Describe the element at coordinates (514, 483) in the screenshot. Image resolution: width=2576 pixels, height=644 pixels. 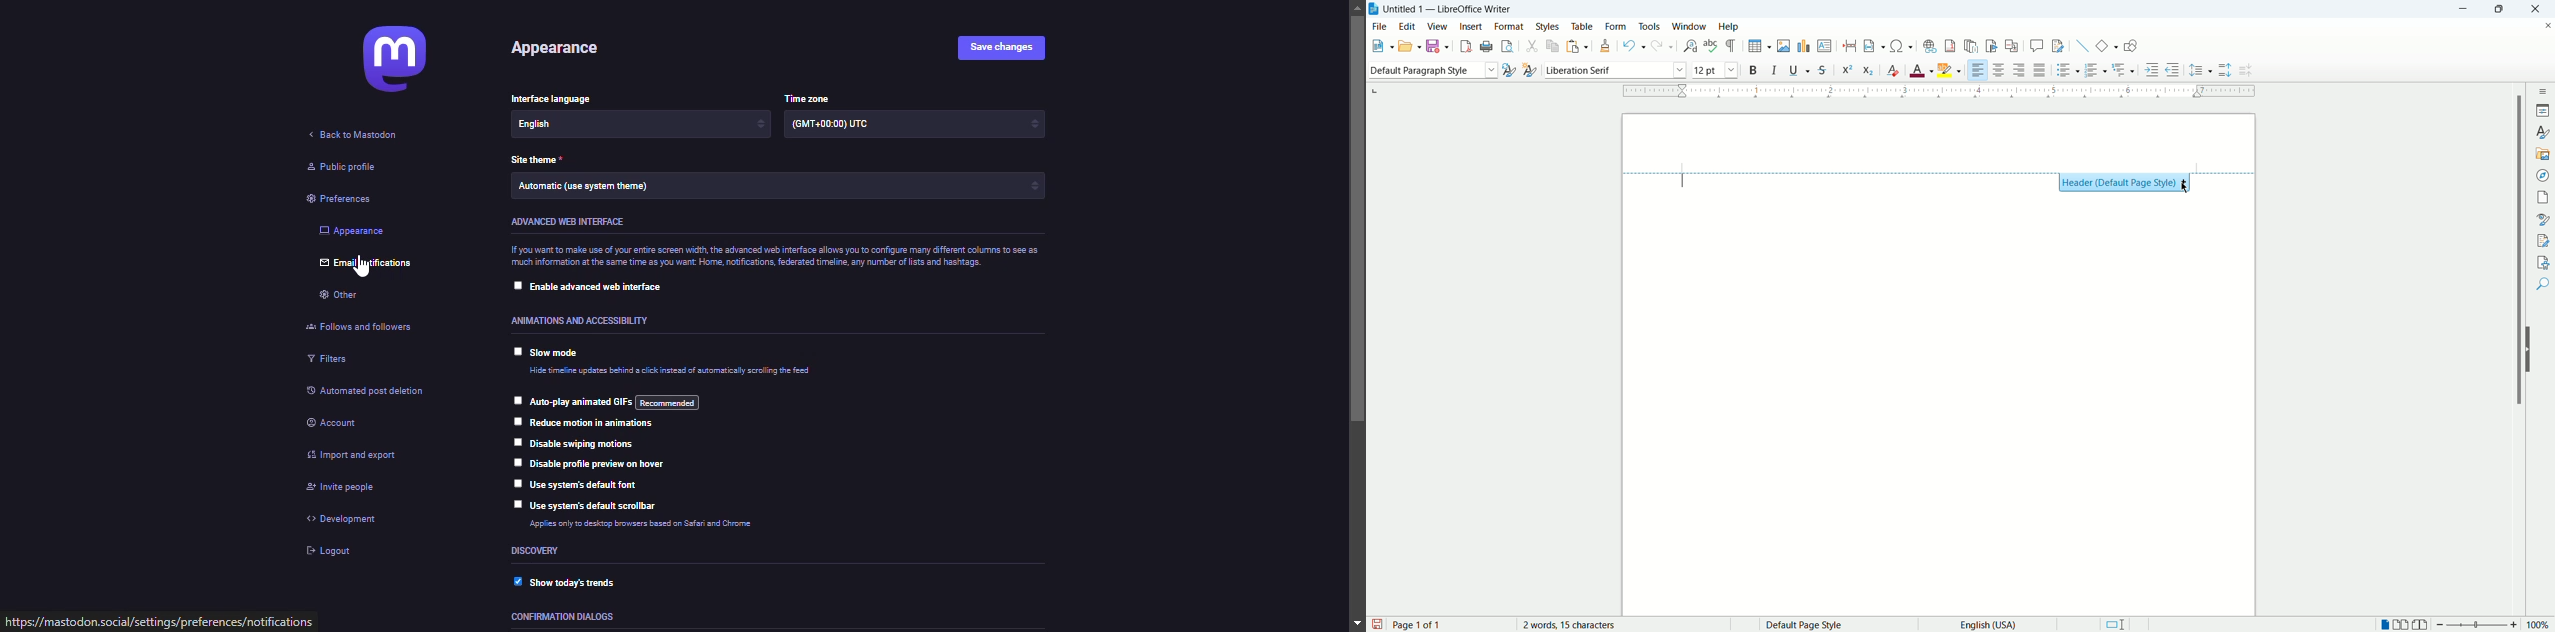
I see `click to select` at that location.